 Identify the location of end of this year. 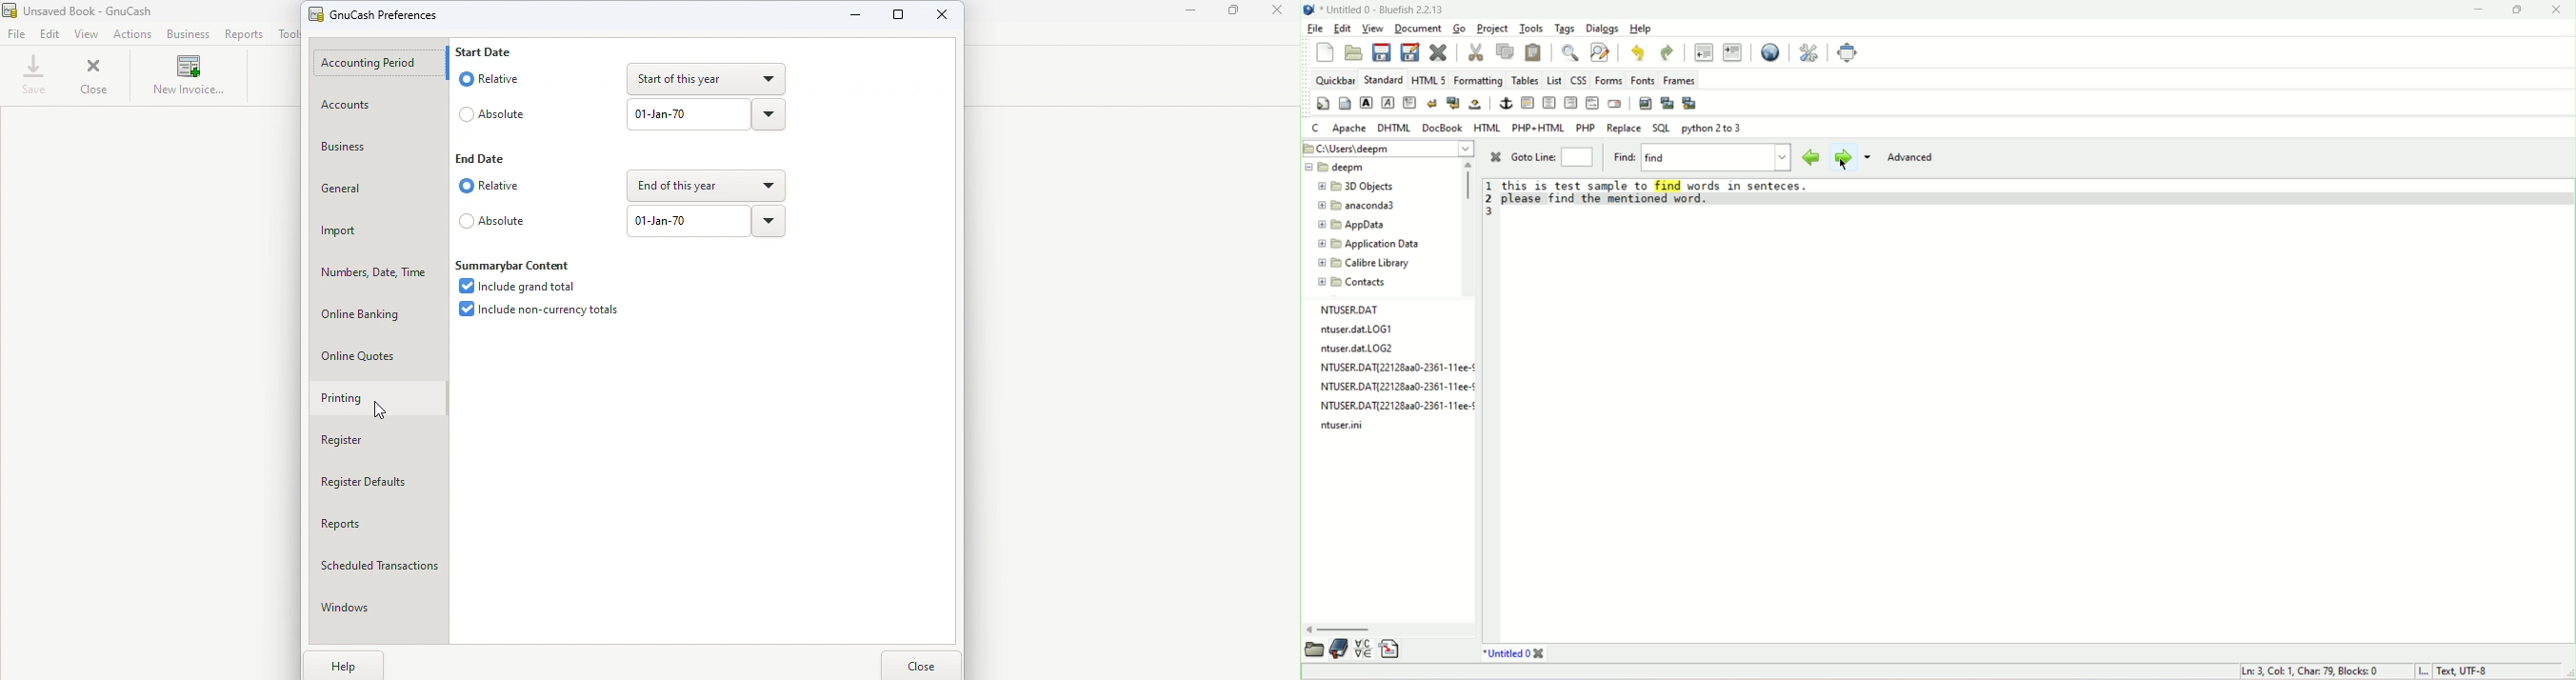
(709, 188).